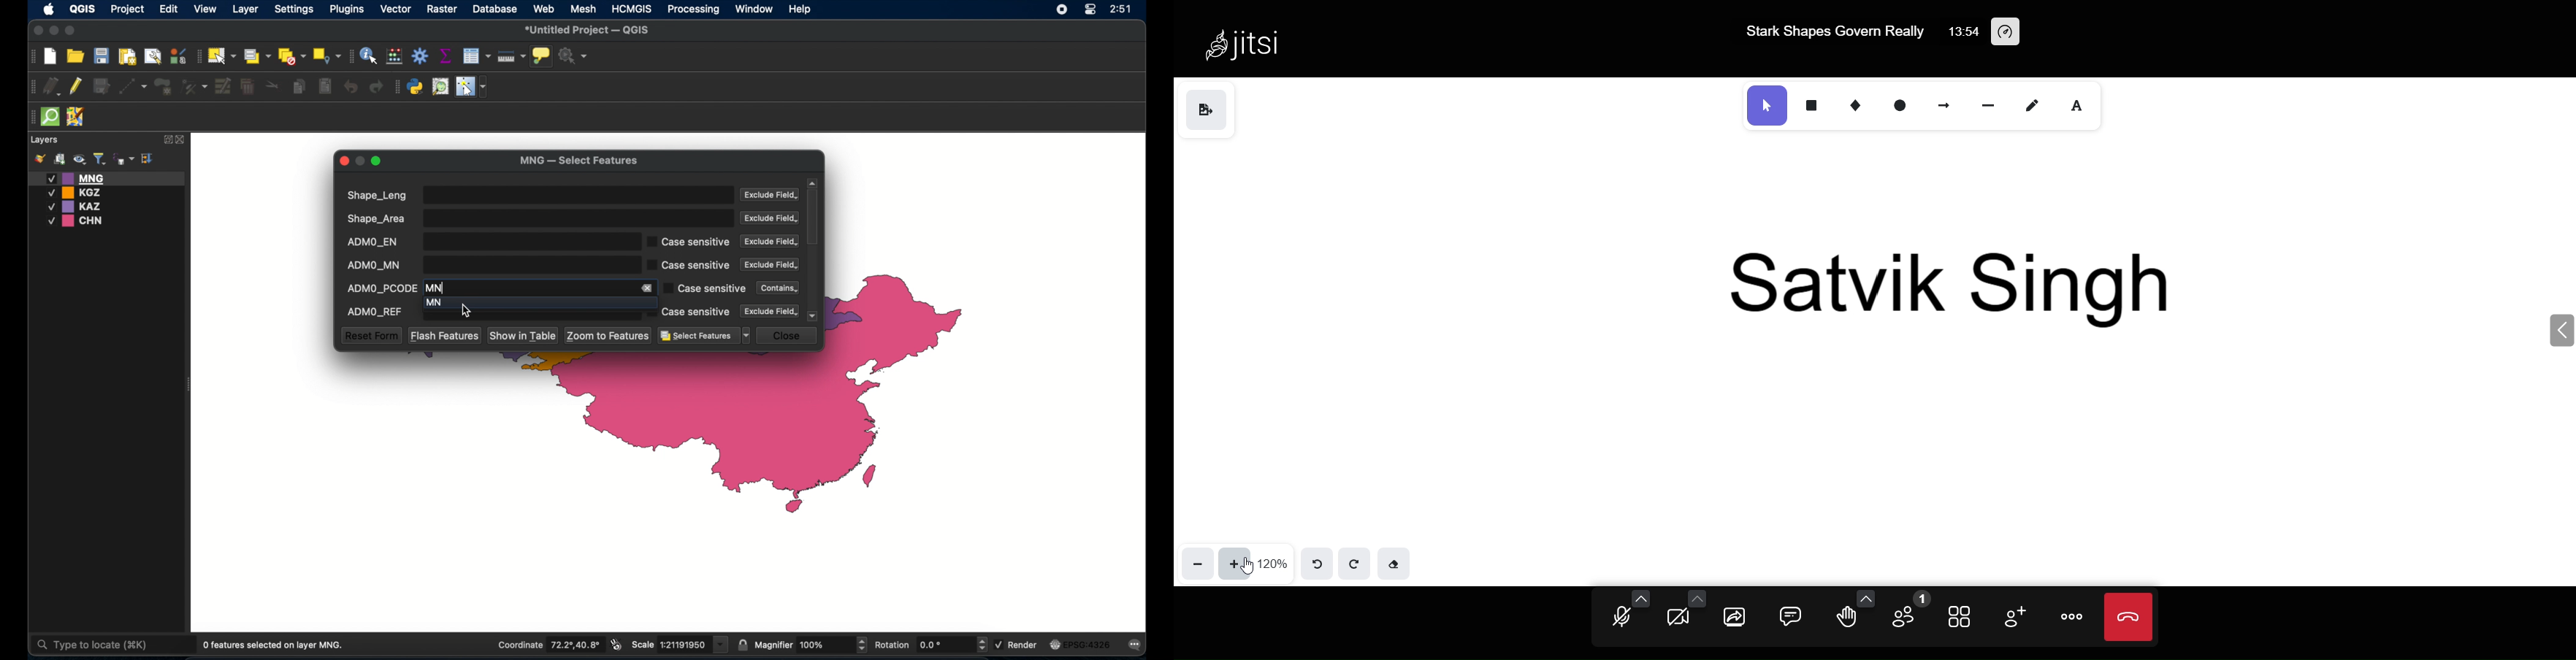 This screenshot has height=672, width=2576. Describe the element at coordinates (1908, 614) in the screenshot. I see `participant` at that location.